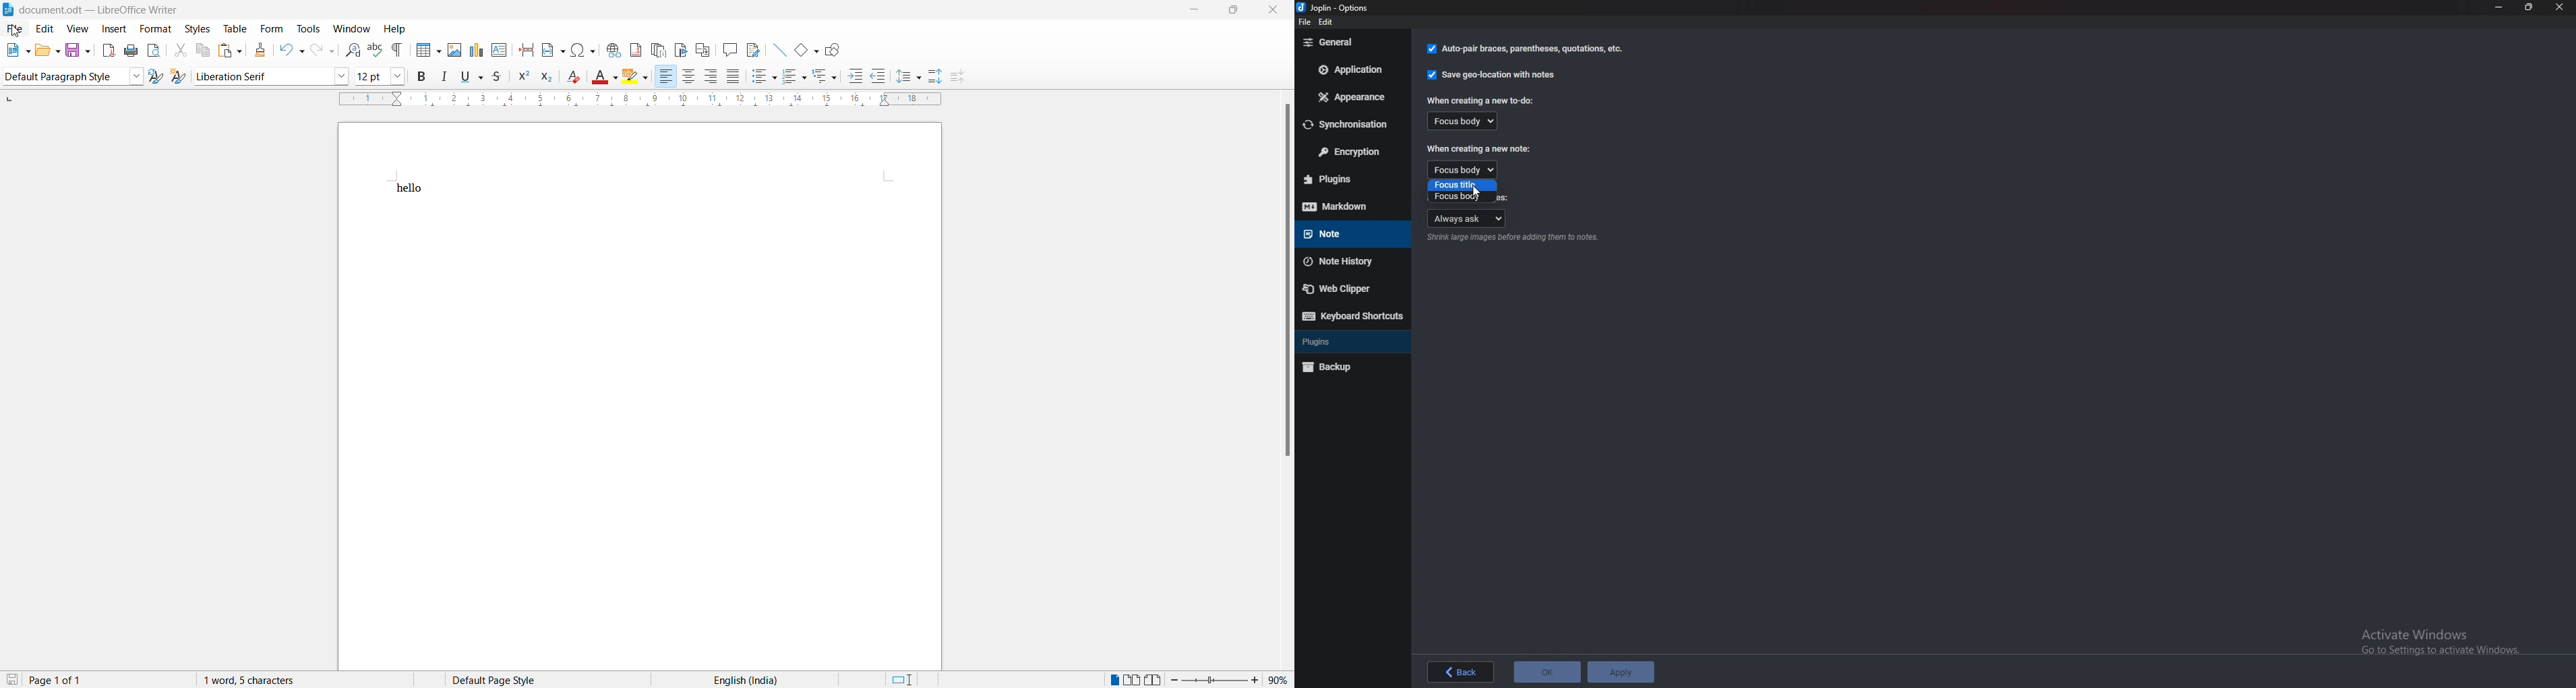  I want to click on Bold, so click(421, 78).